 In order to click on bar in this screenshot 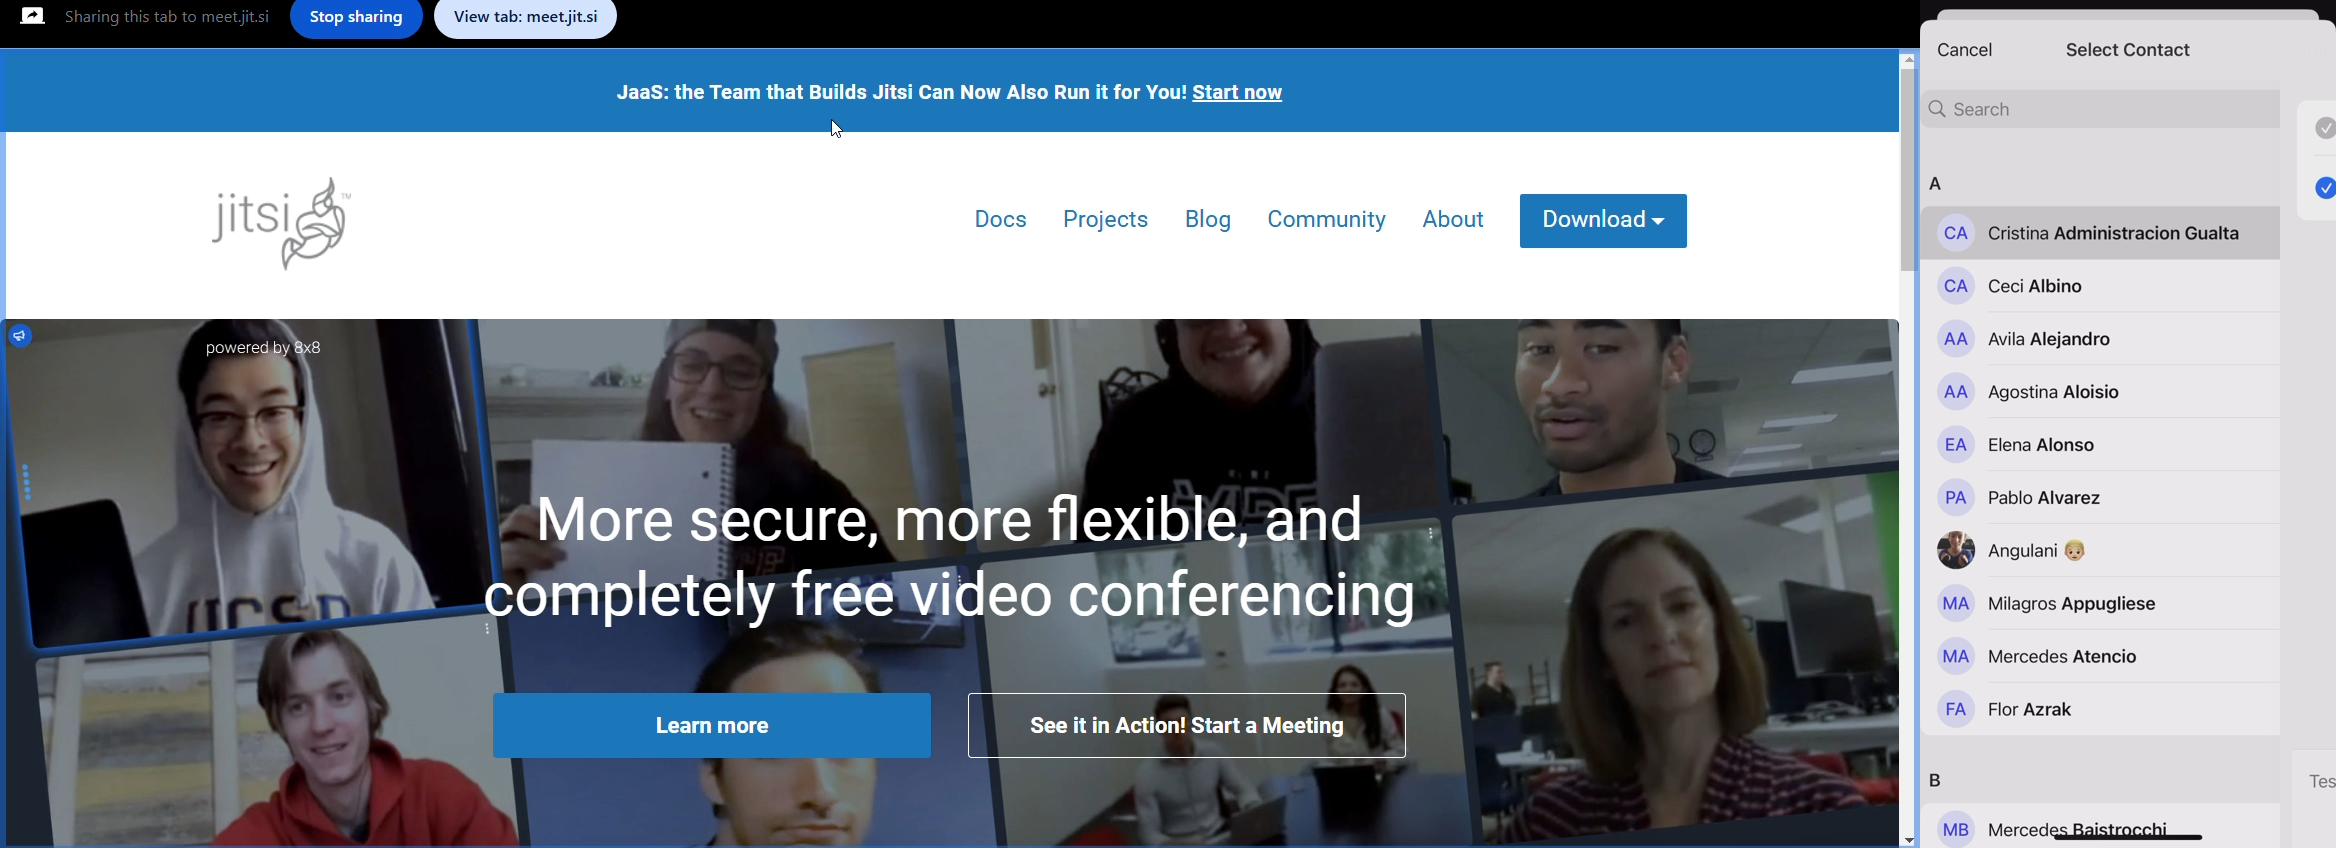, I will do `click(2131, 838)`.